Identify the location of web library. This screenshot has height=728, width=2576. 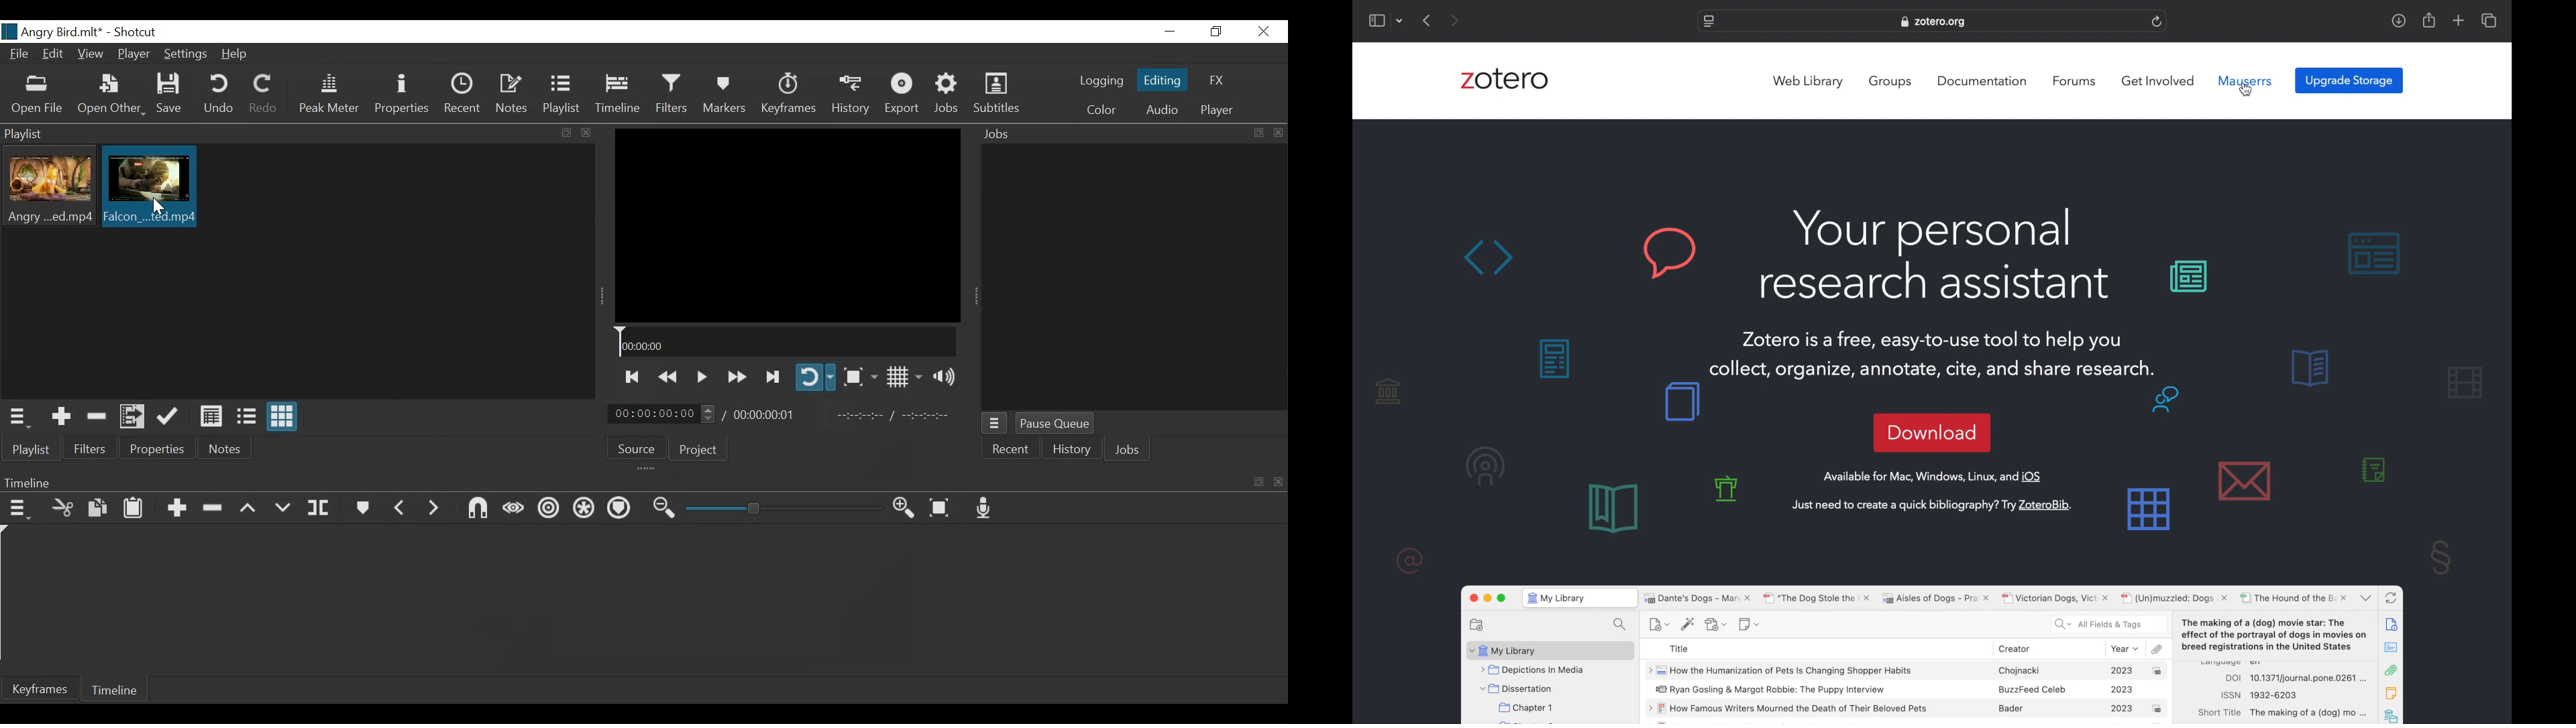
(1809, 82).